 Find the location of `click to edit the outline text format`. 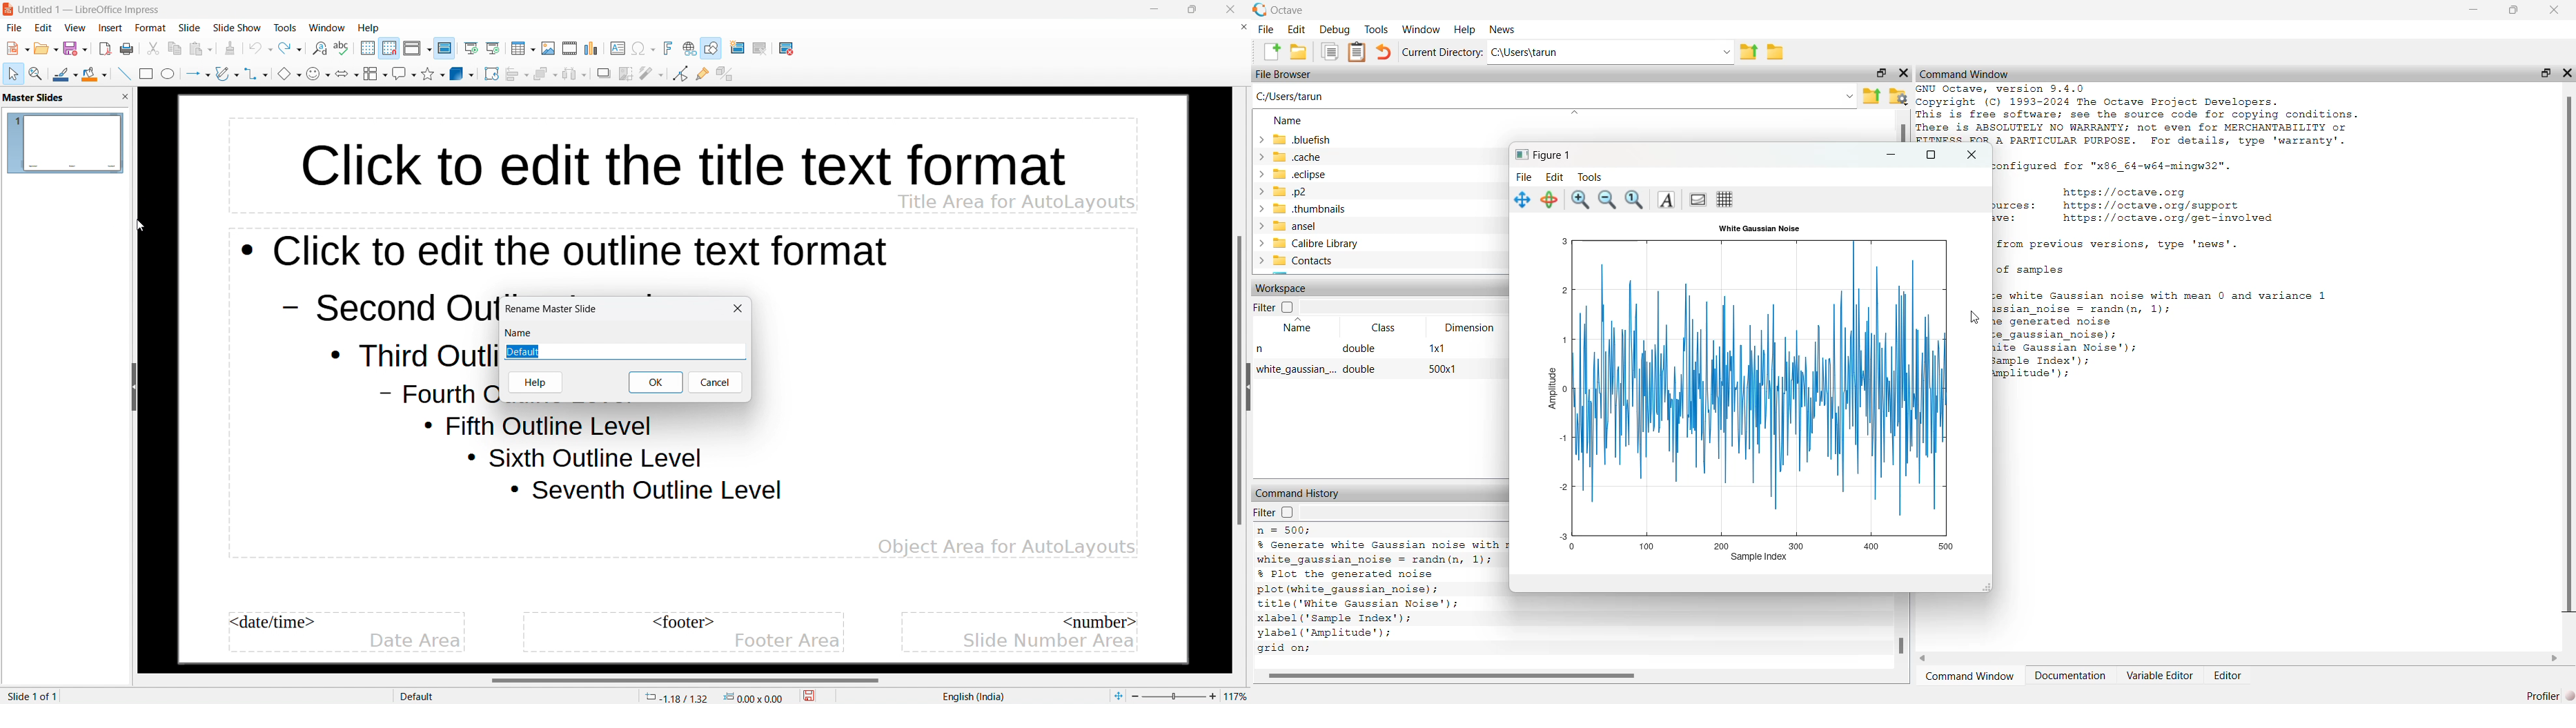

click to edit the outline text format is located at coordinates (570, 254).